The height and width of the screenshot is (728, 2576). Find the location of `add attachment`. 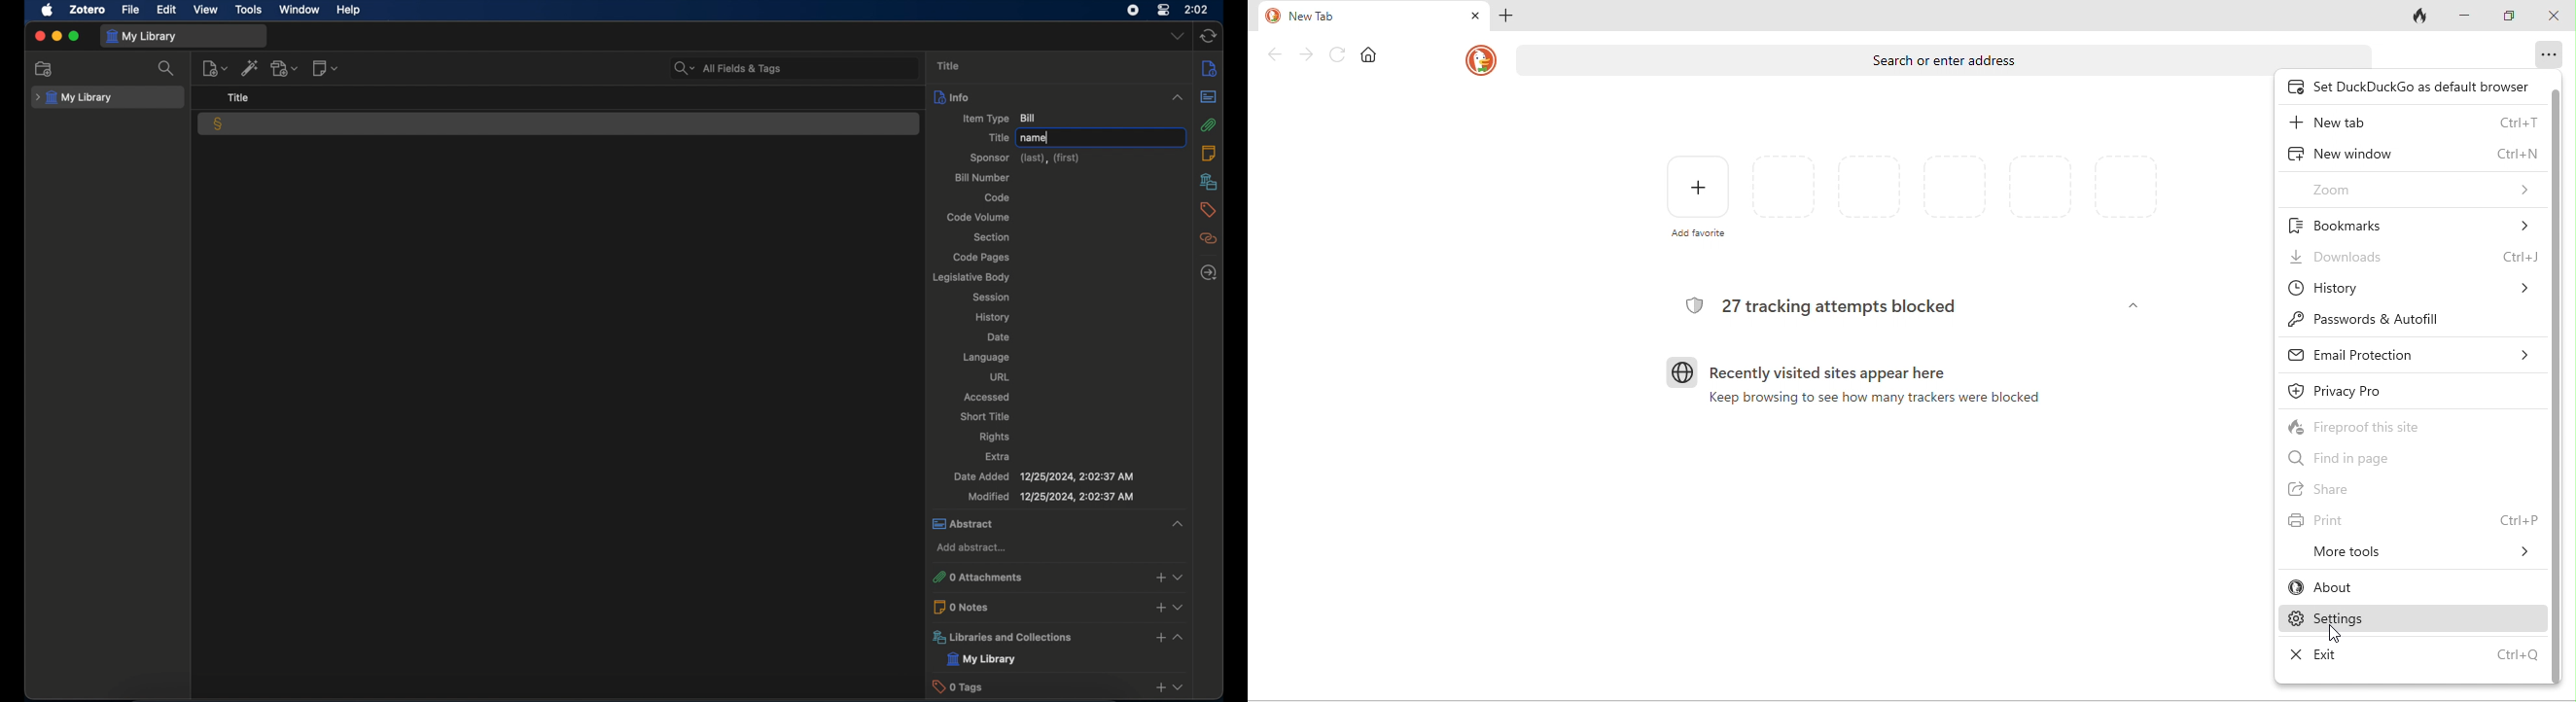

add attachment is located at coordinates (285, 68).